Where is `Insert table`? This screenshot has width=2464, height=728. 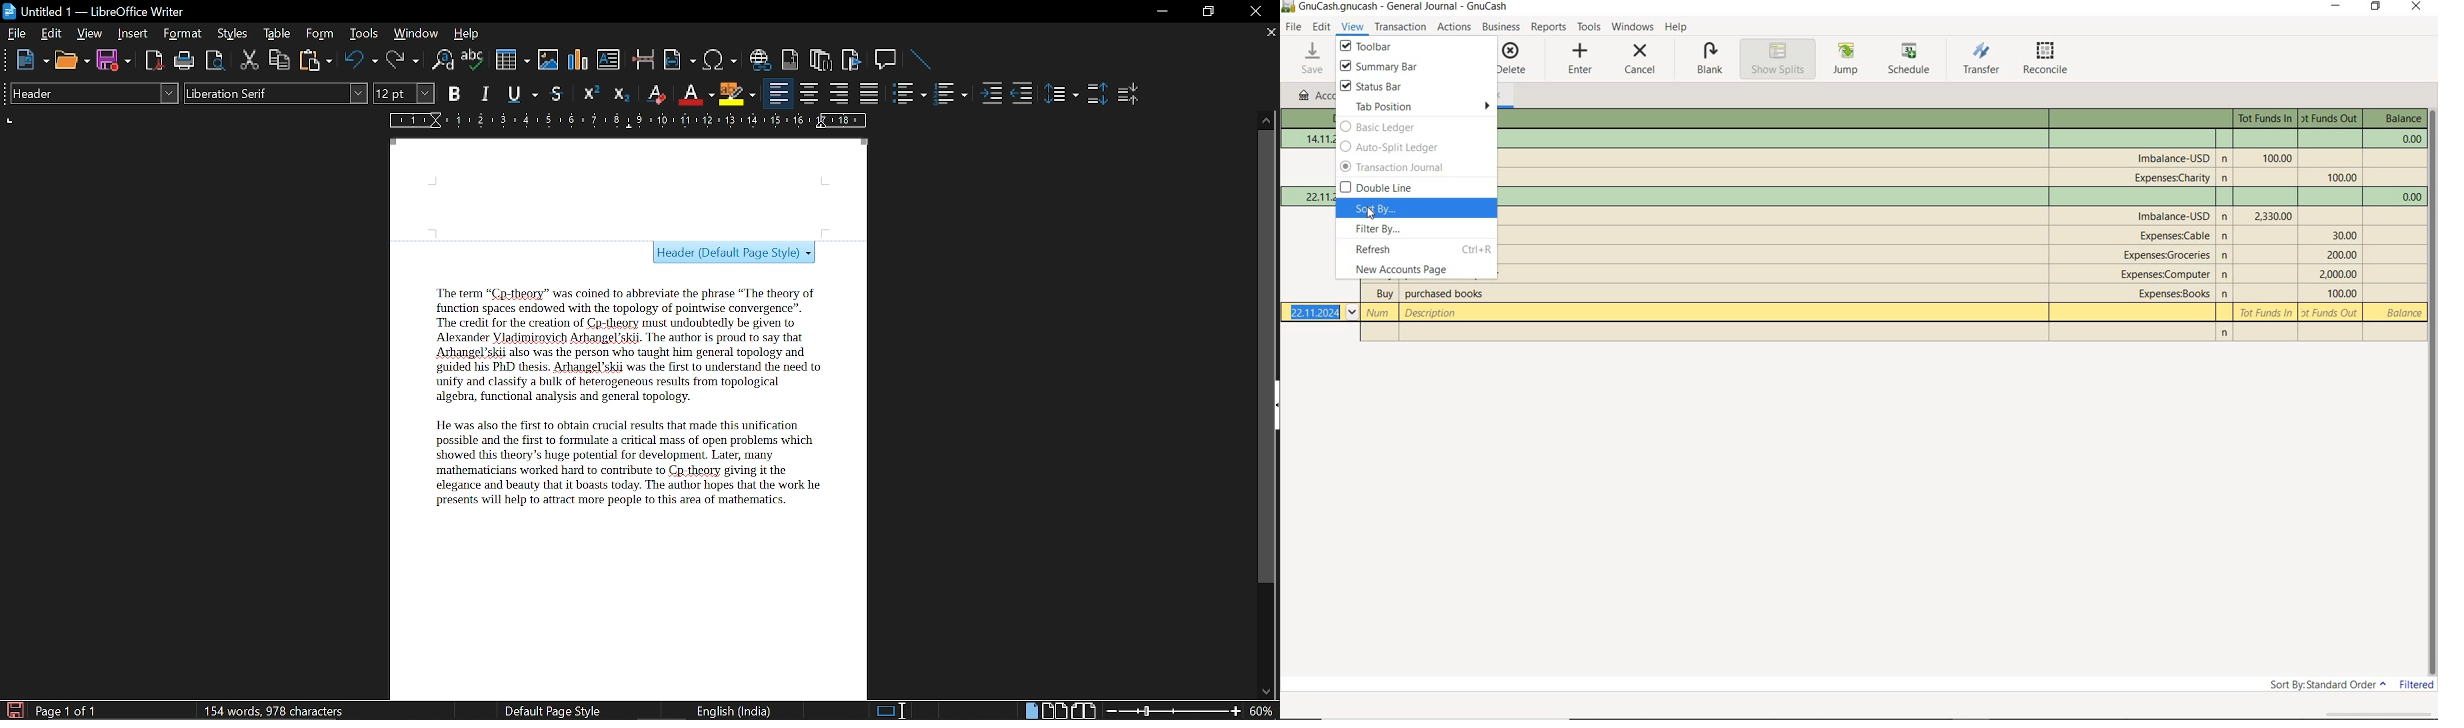 Insert table is located at coordinates (511, 61).